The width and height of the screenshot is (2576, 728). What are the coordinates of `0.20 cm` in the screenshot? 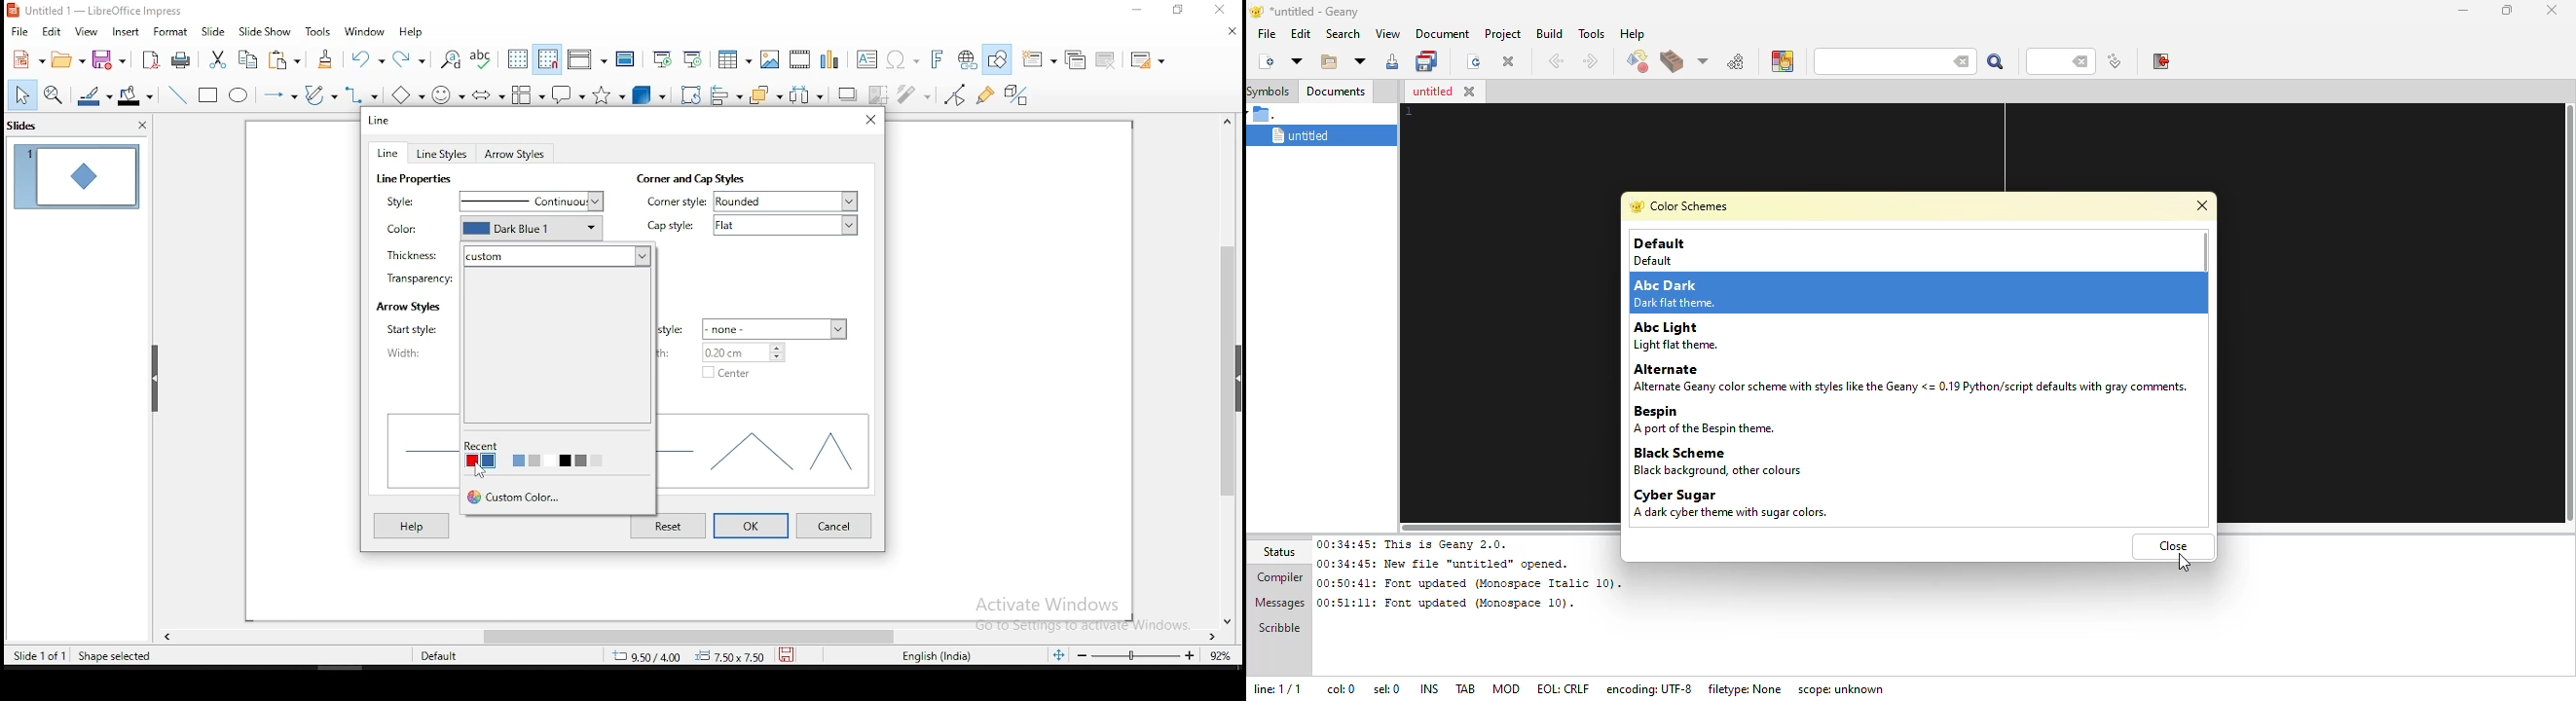 It's located at (752, 352).